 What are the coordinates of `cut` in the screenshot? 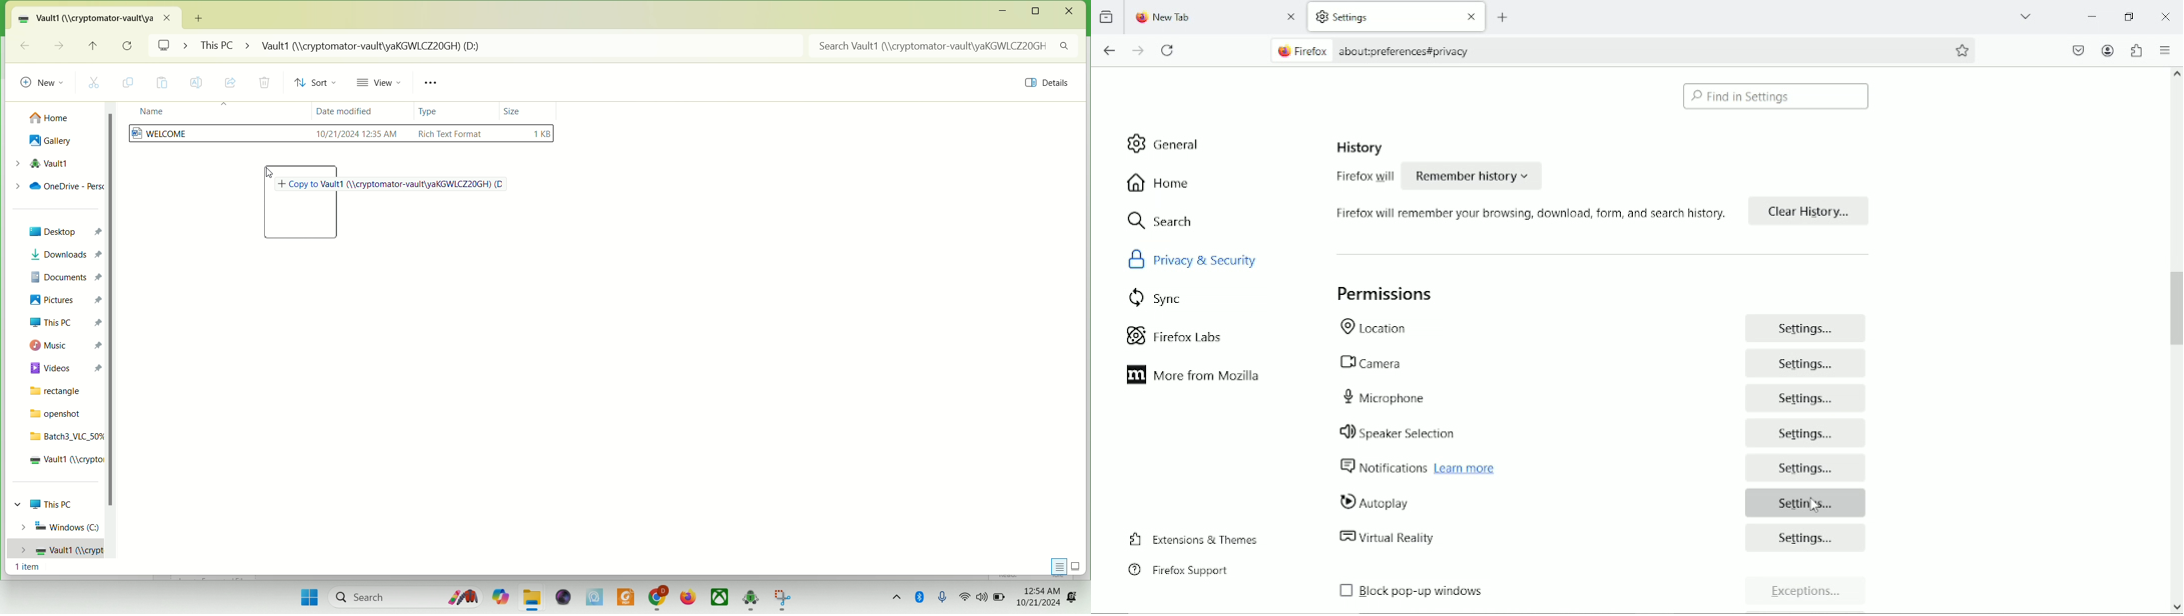 It's located at (98, 82).